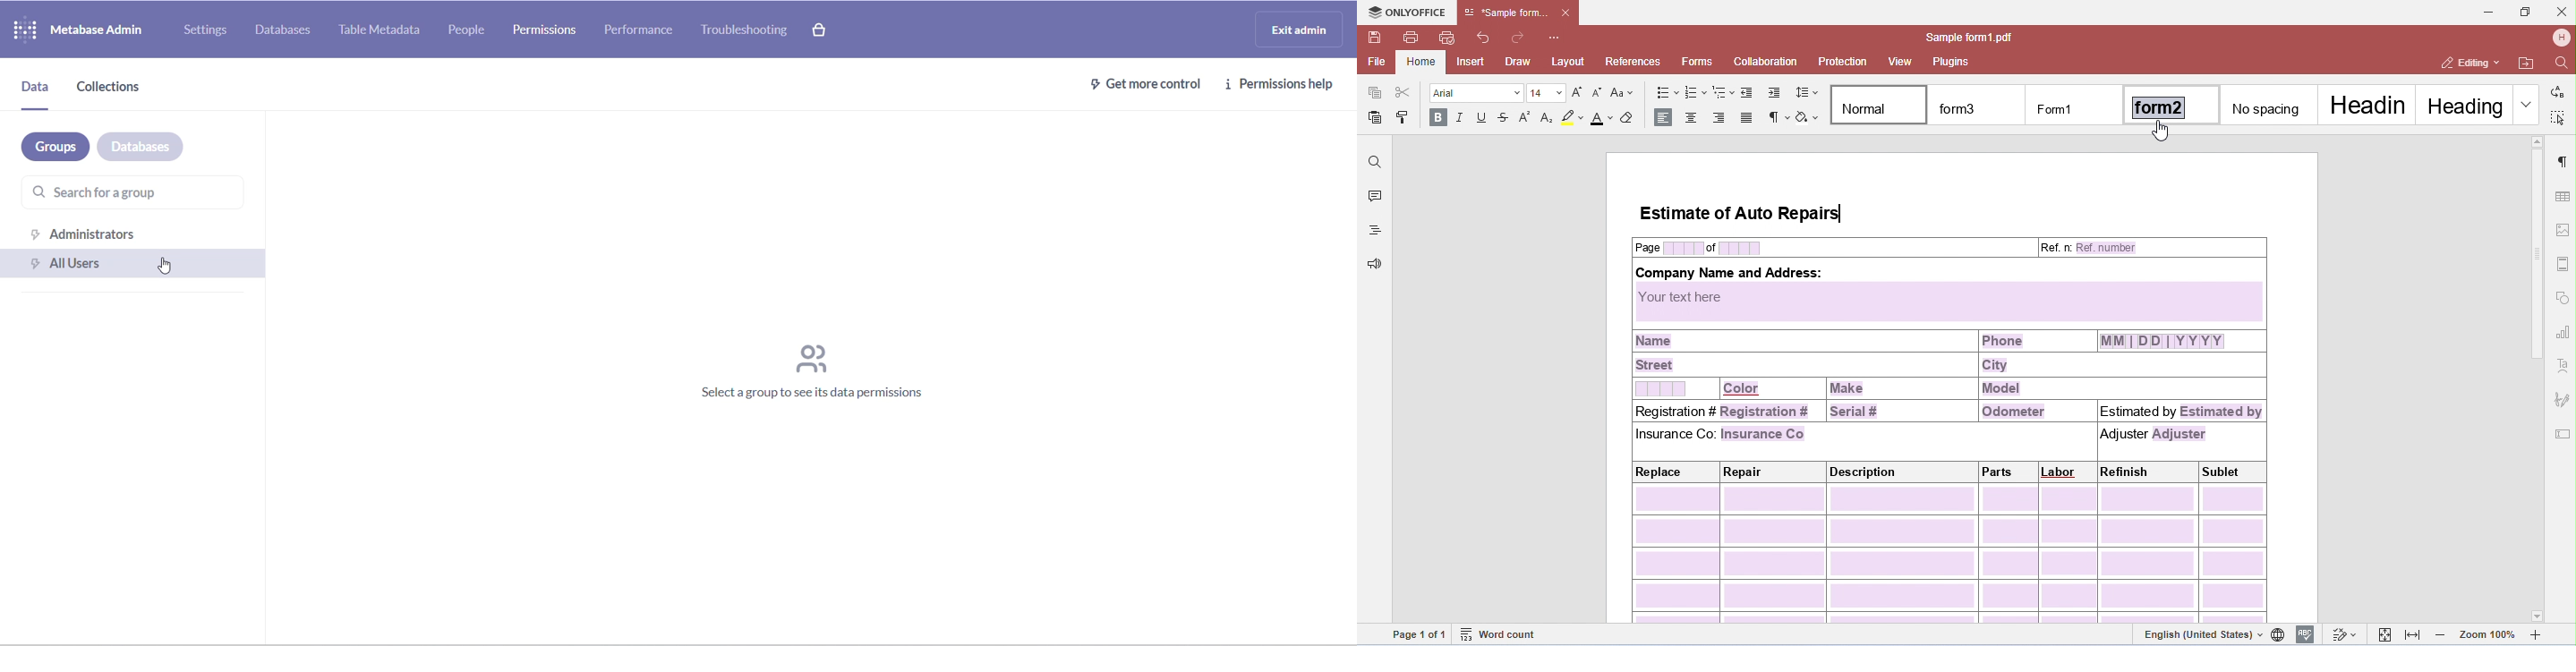 The height and width of the screenshot is (672, 2576). What do you see at coordinates (139, 233) in the screenshot?
I see `administration` at bounding box center [139, 233].